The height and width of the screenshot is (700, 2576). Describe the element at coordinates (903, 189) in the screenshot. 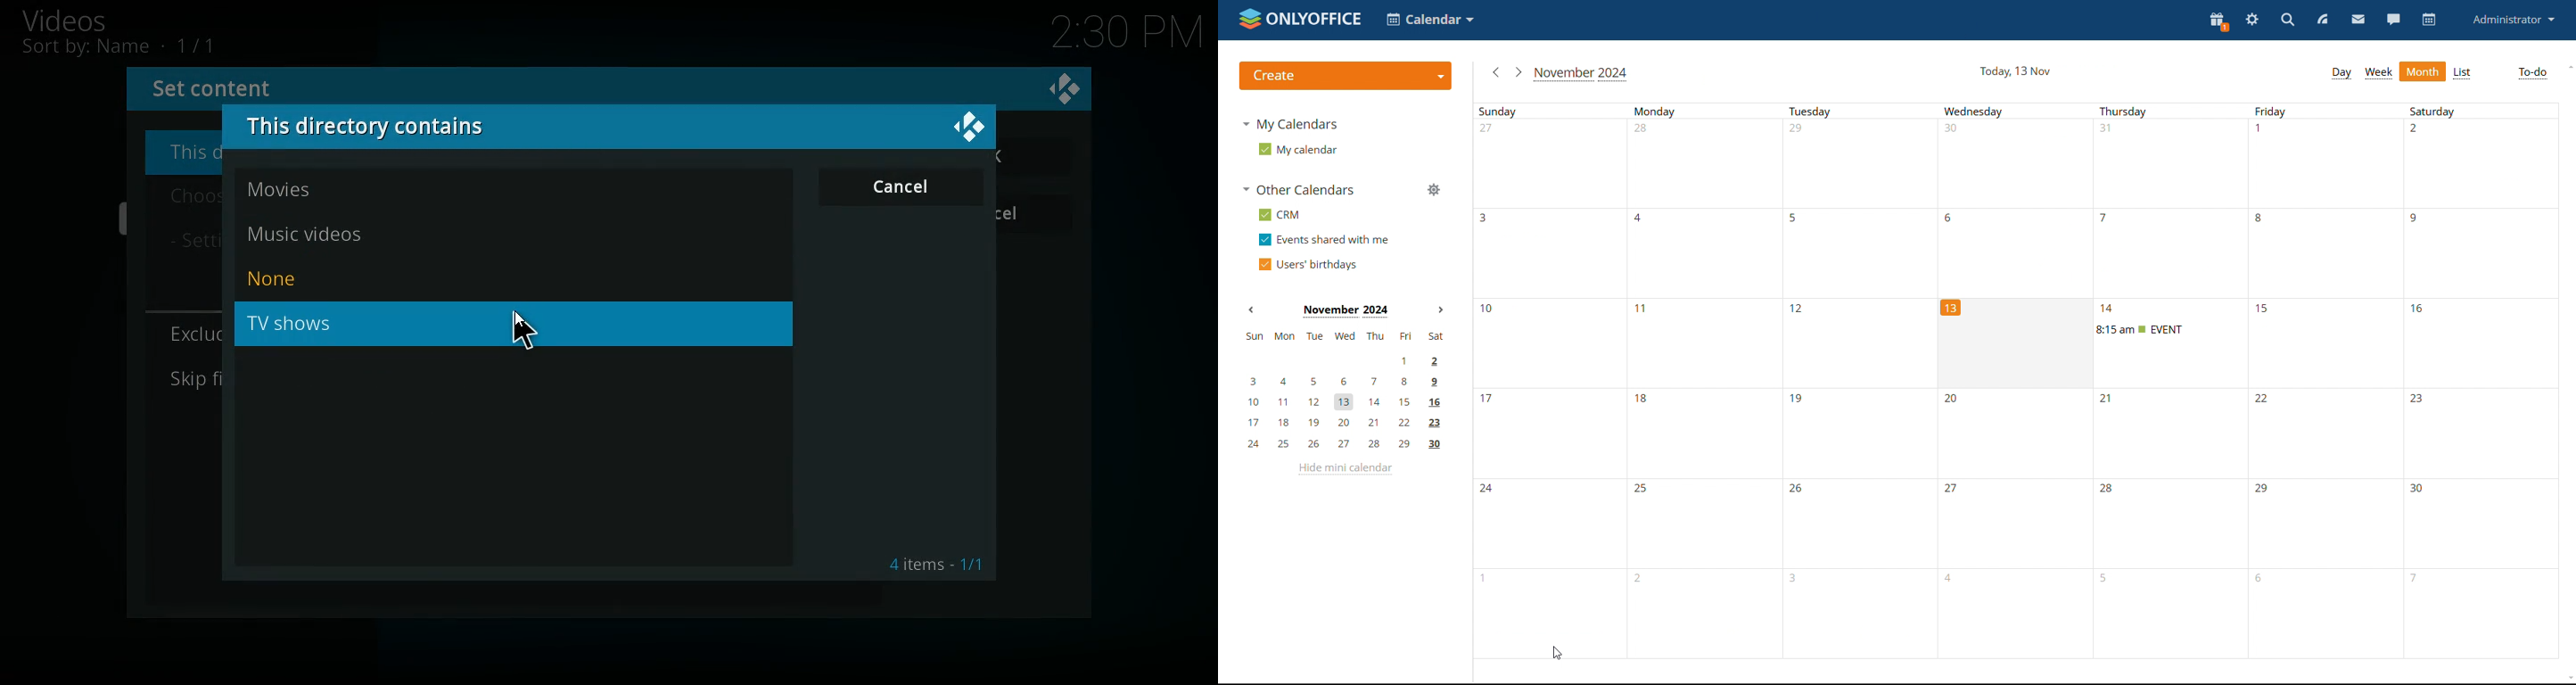

I see `cancel` at that location.